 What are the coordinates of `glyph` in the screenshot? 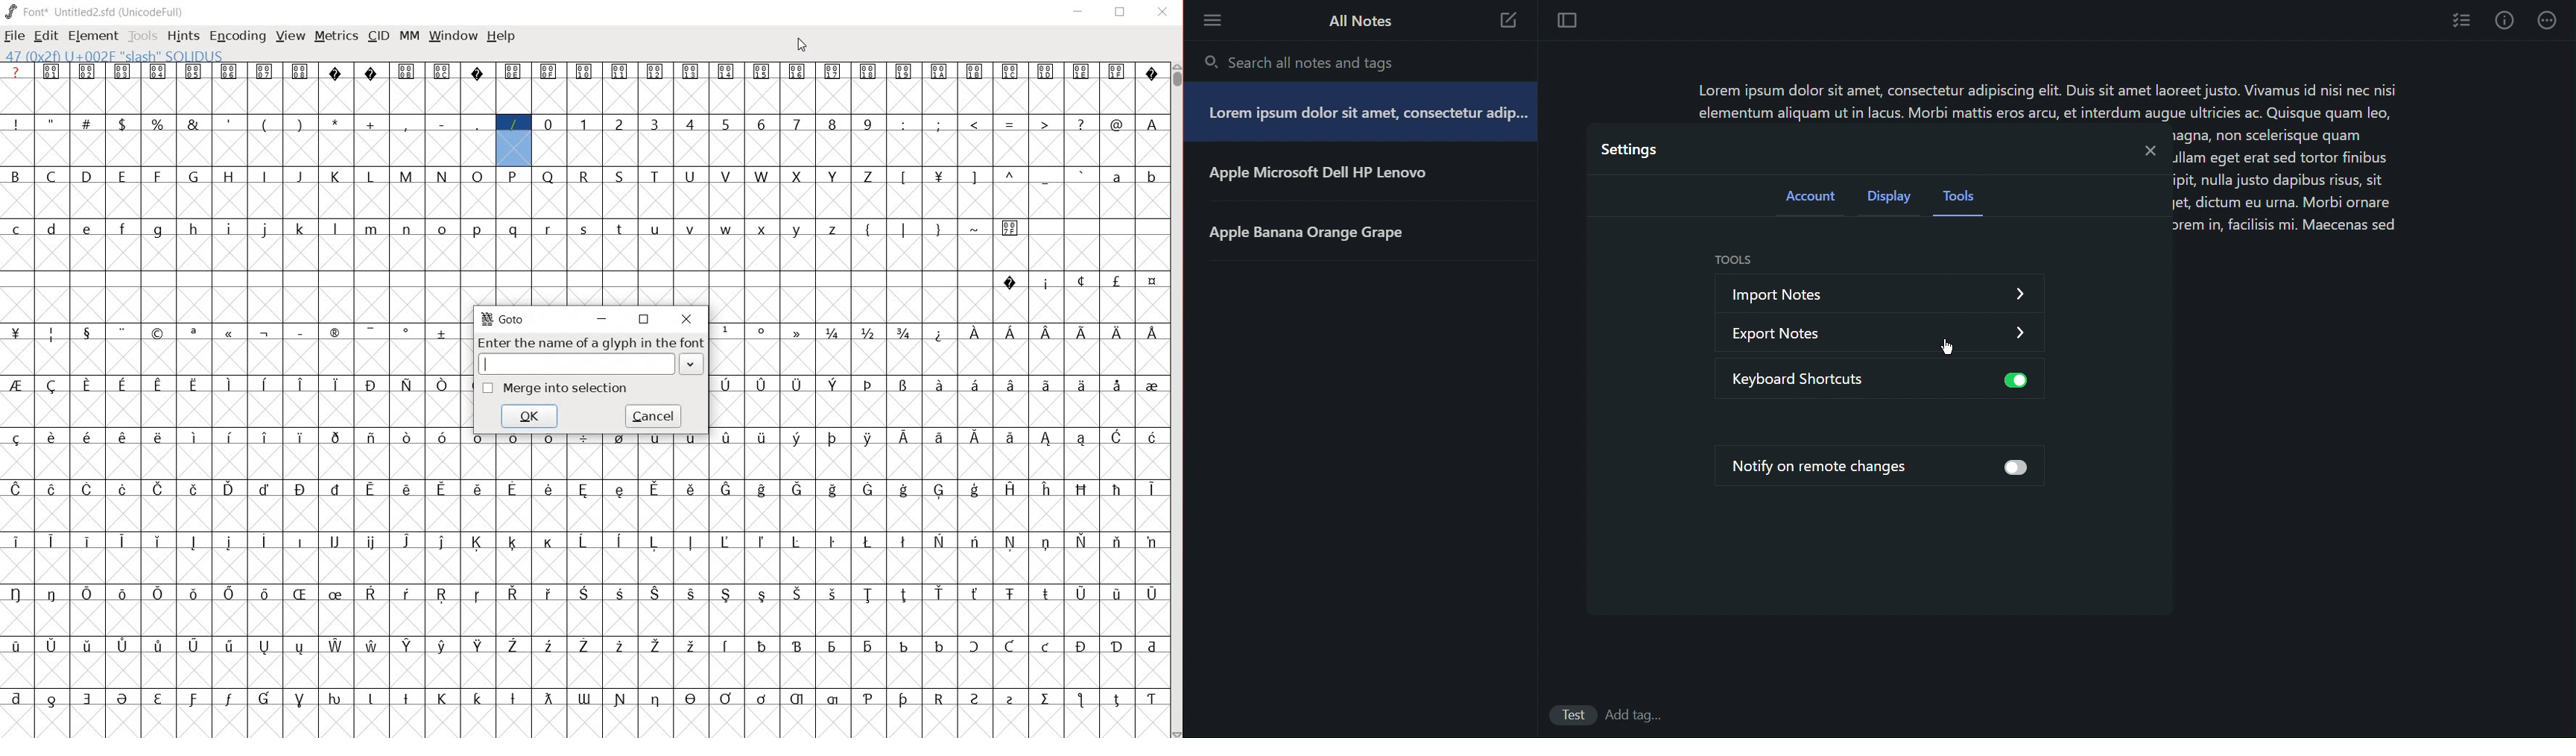 It's located at (904, 386).